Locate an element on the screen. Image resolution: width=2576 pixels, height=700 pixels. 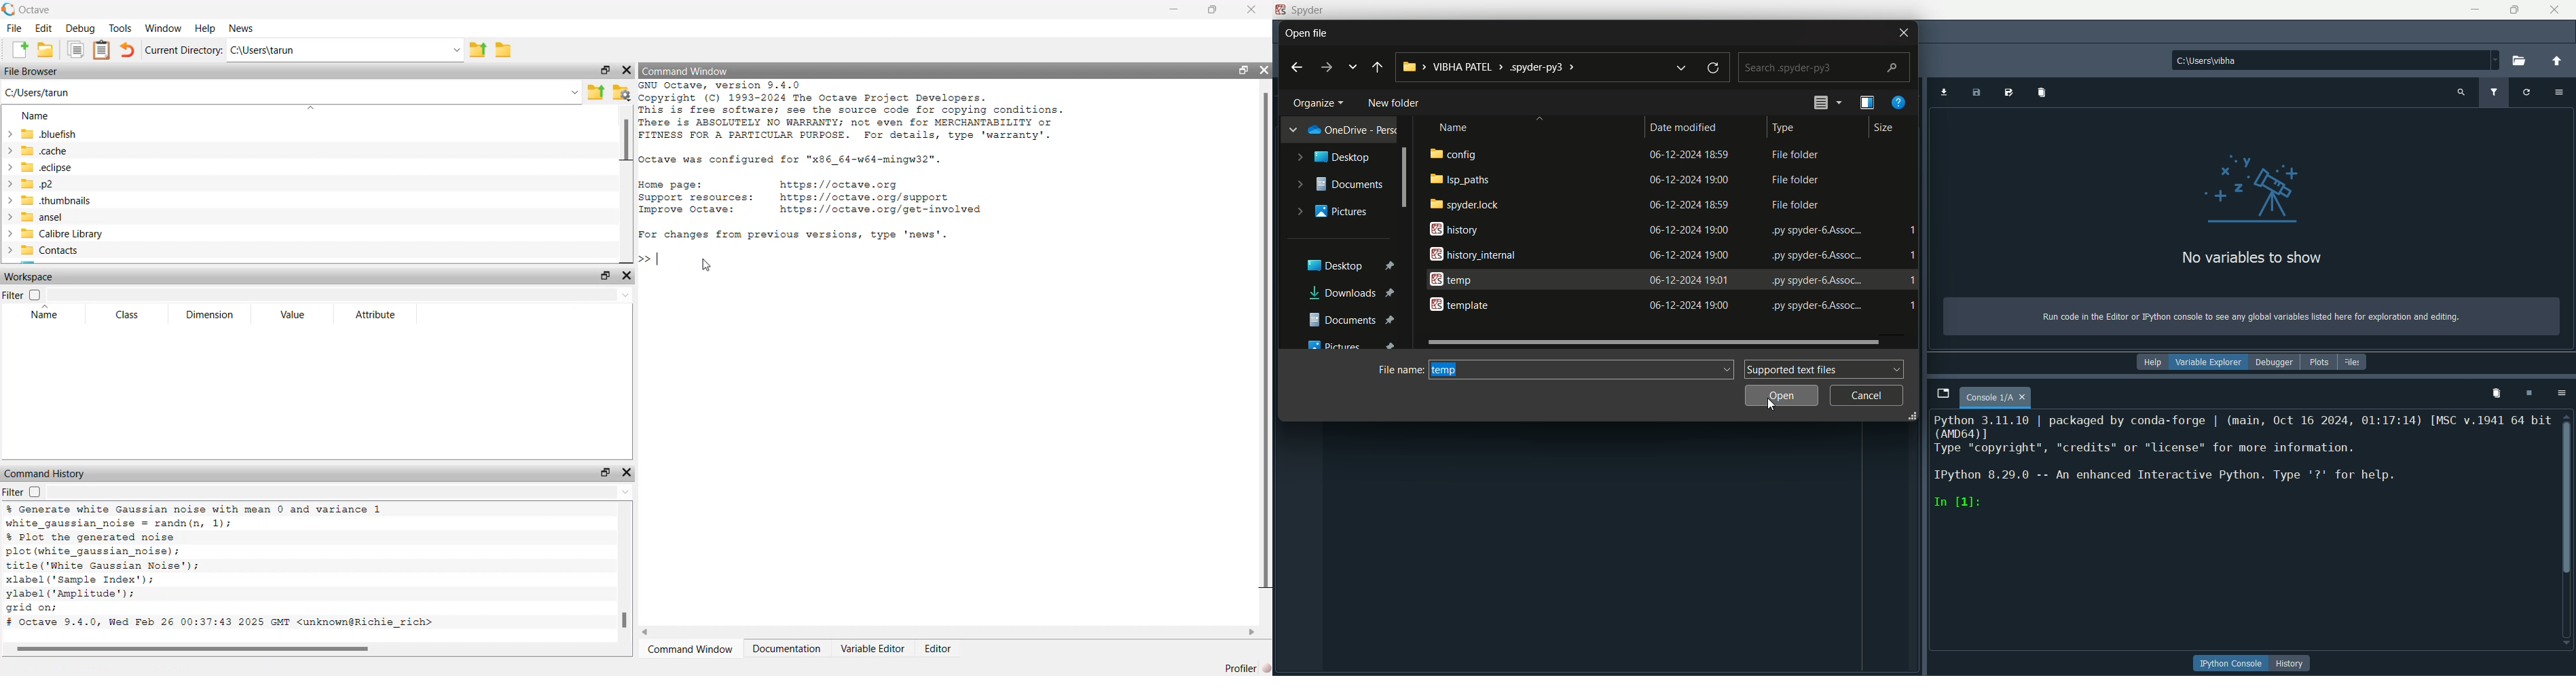
Attribute is located at coordinates (377, 315).